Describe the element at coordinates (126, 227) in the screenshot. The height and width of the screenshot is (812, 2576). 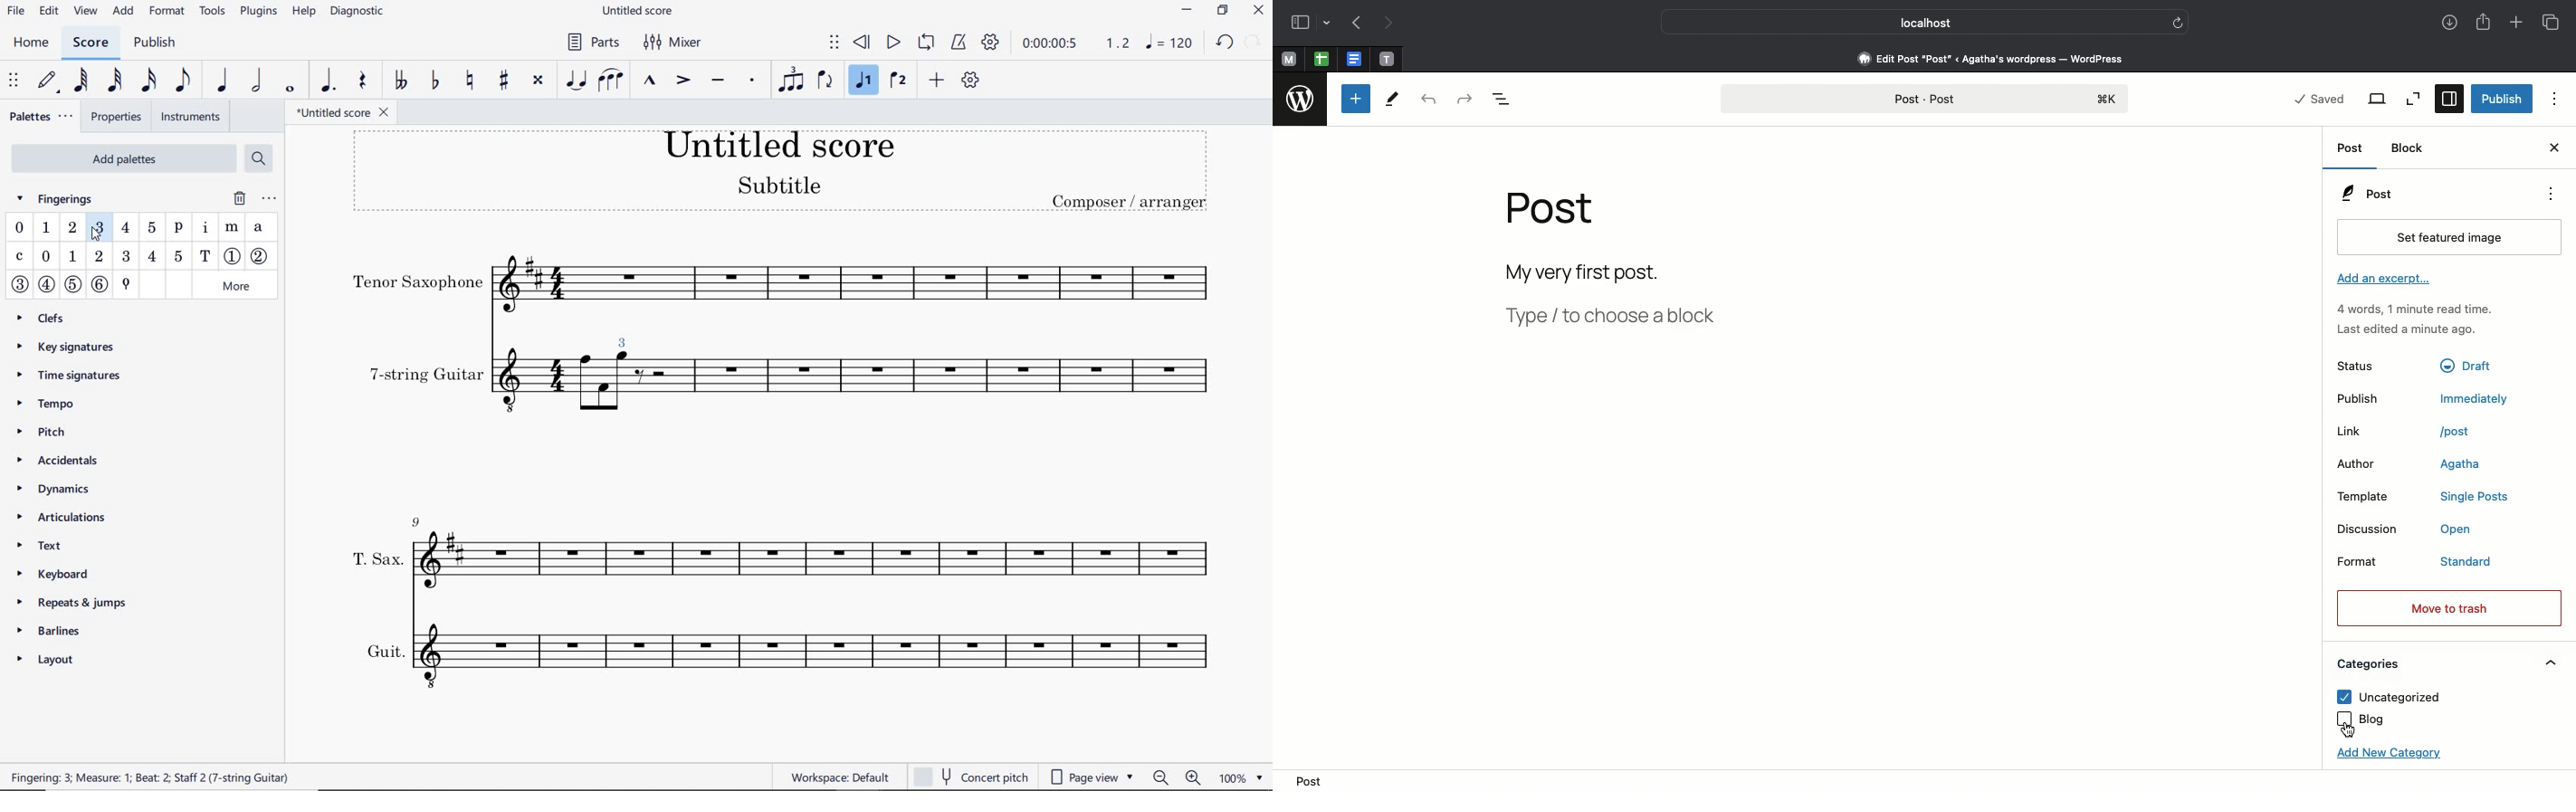
I see `fingerings 4` at that location.